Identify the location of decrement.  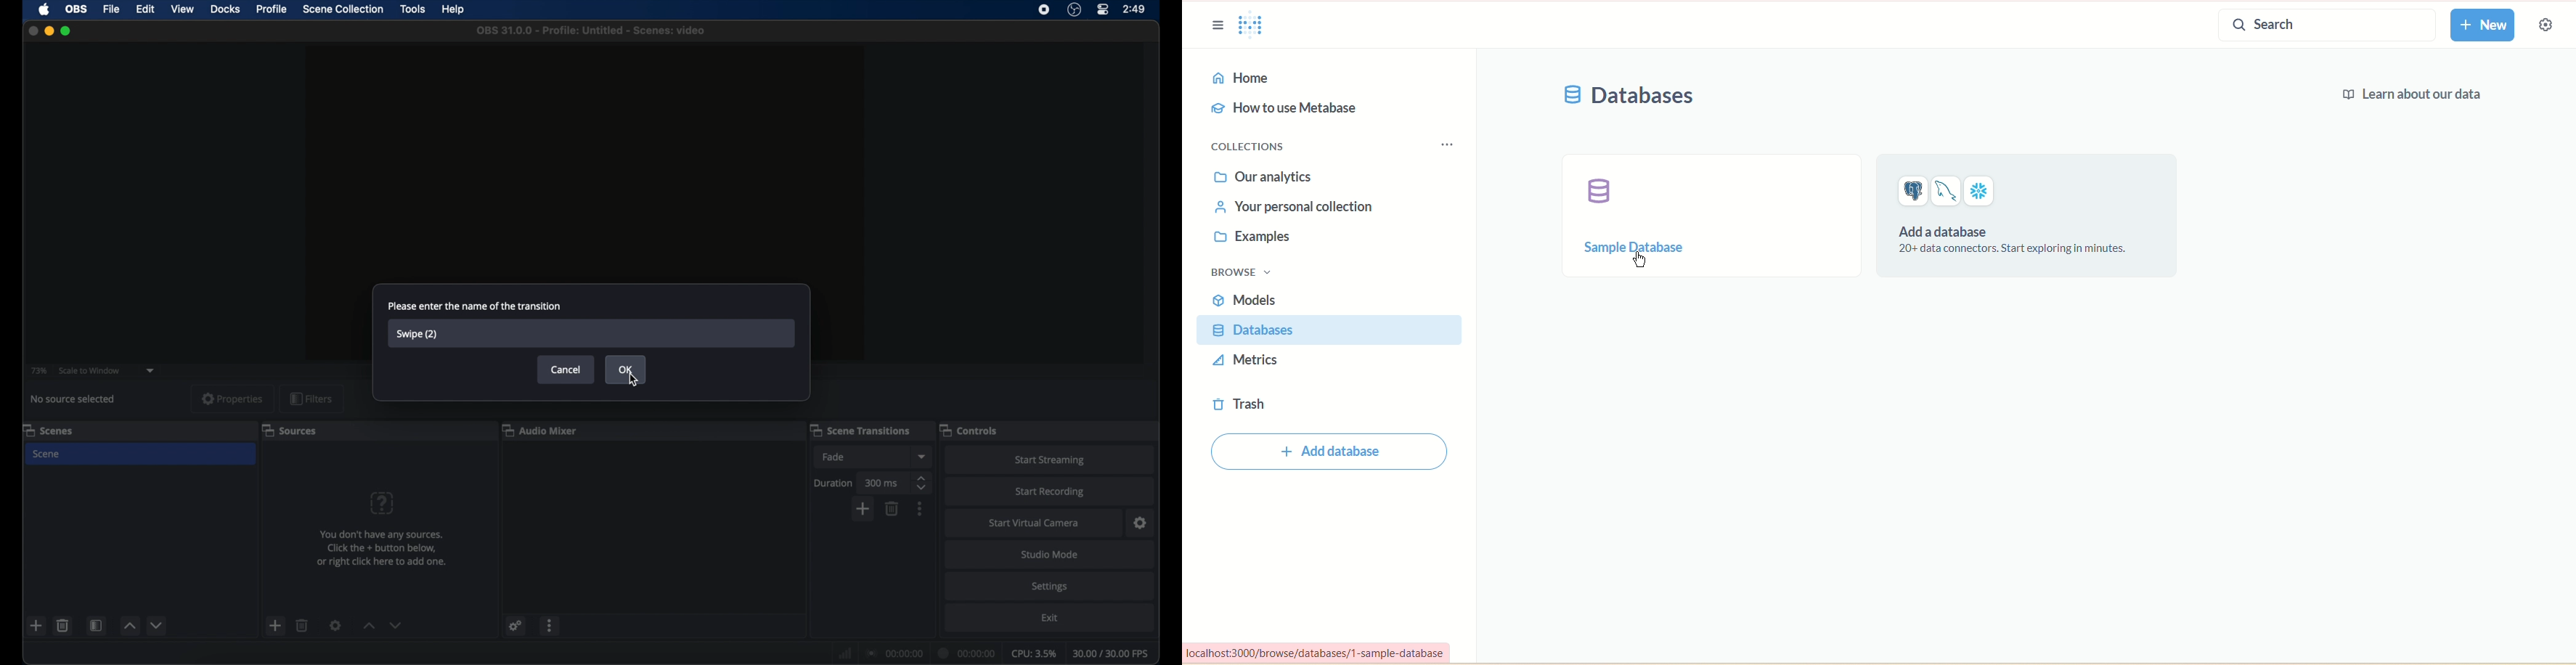
(397, 625).